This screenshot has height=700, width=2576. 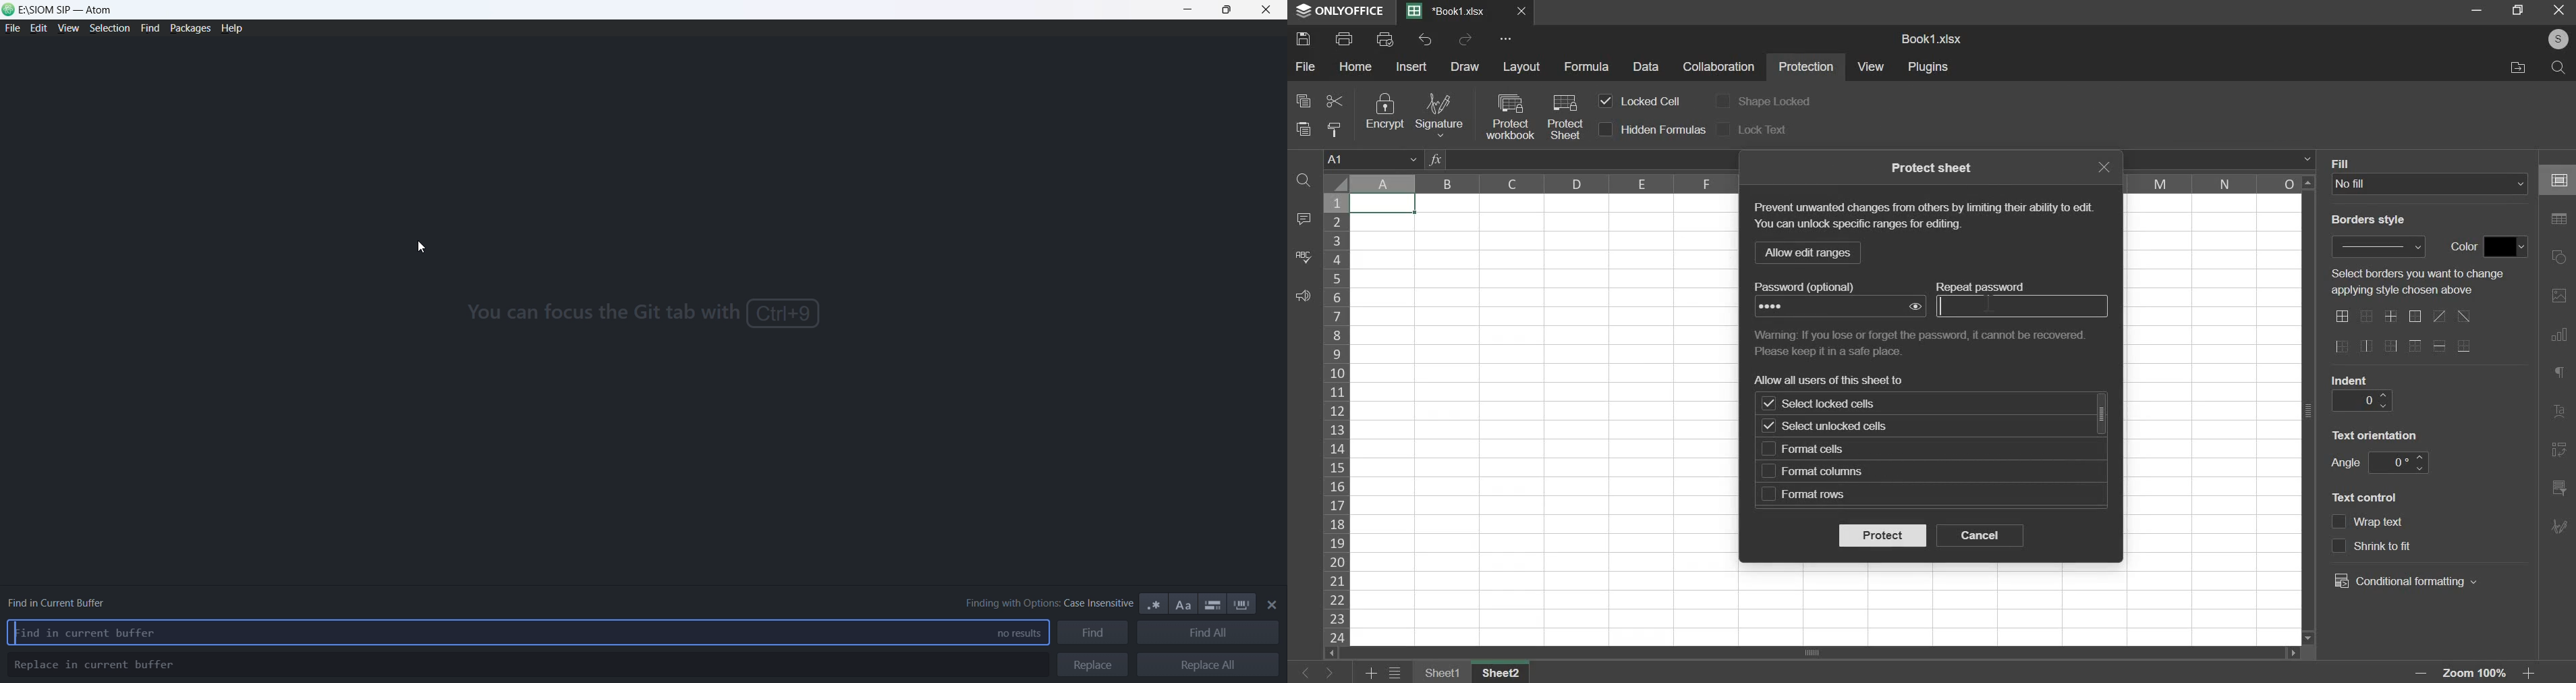 I want to click on print, so click(x=1345, y=37).